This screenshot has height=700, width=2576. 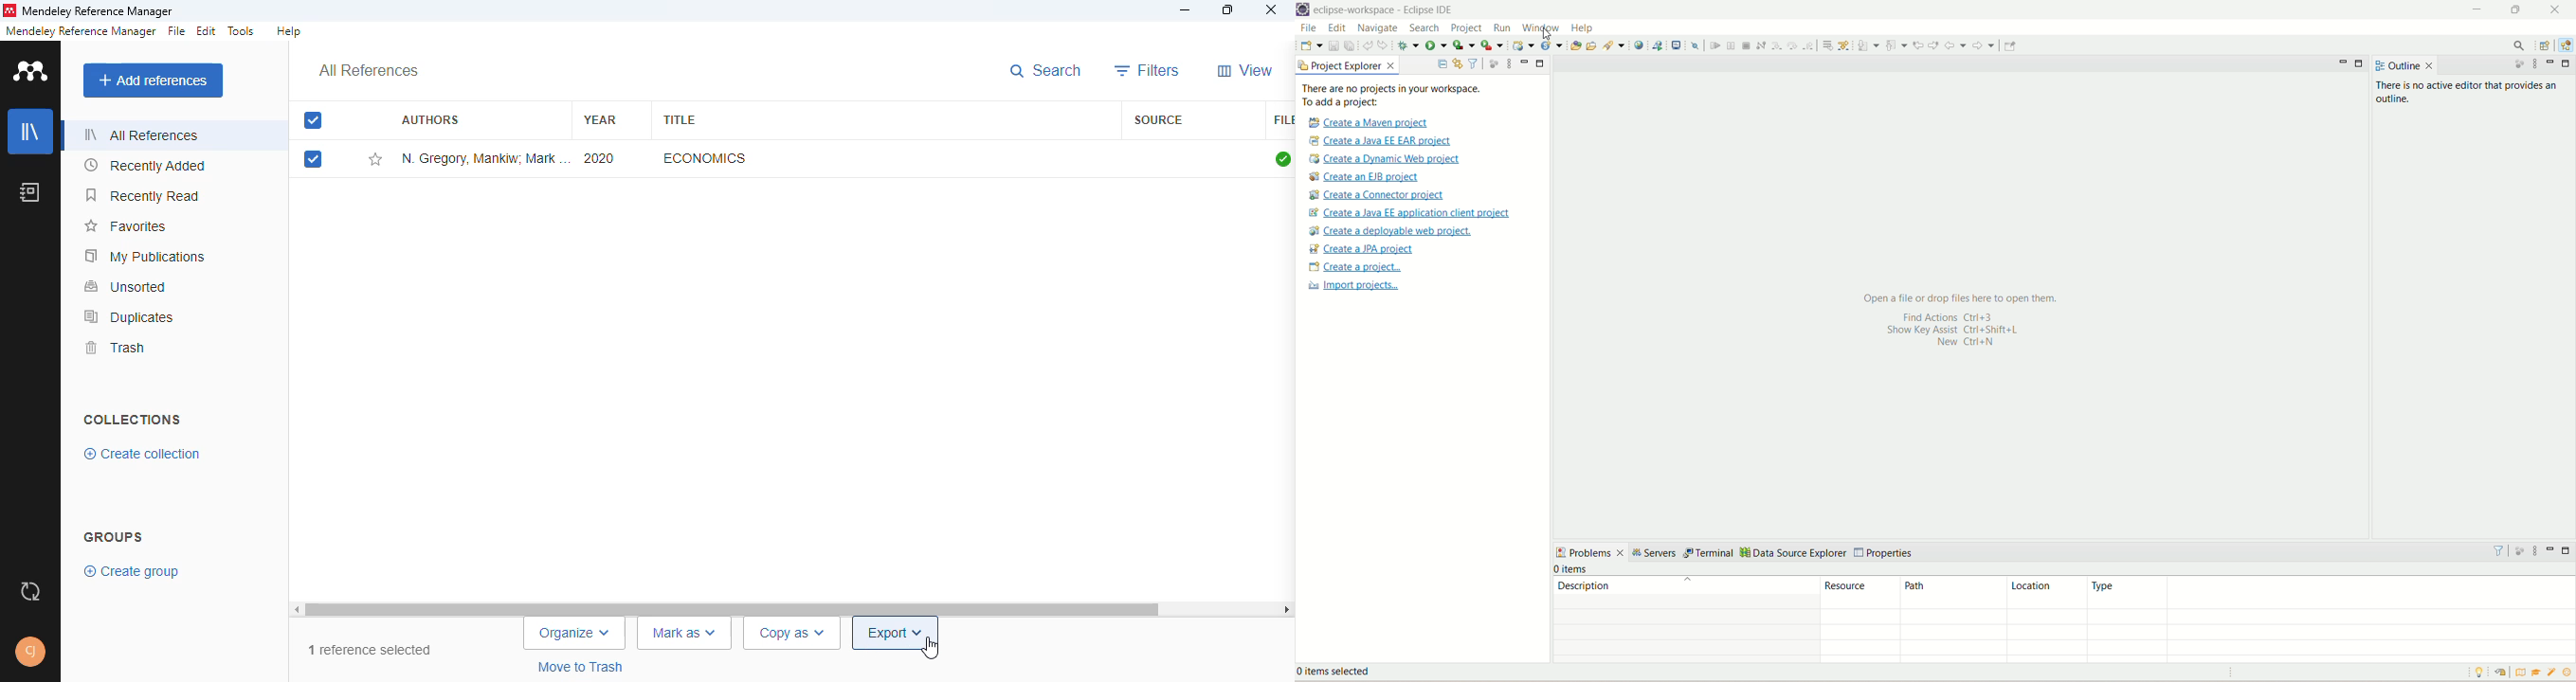 What do you see at coordinates (30, 592) in the screenshot?
I see `sync` at bounding box center [30, 592].